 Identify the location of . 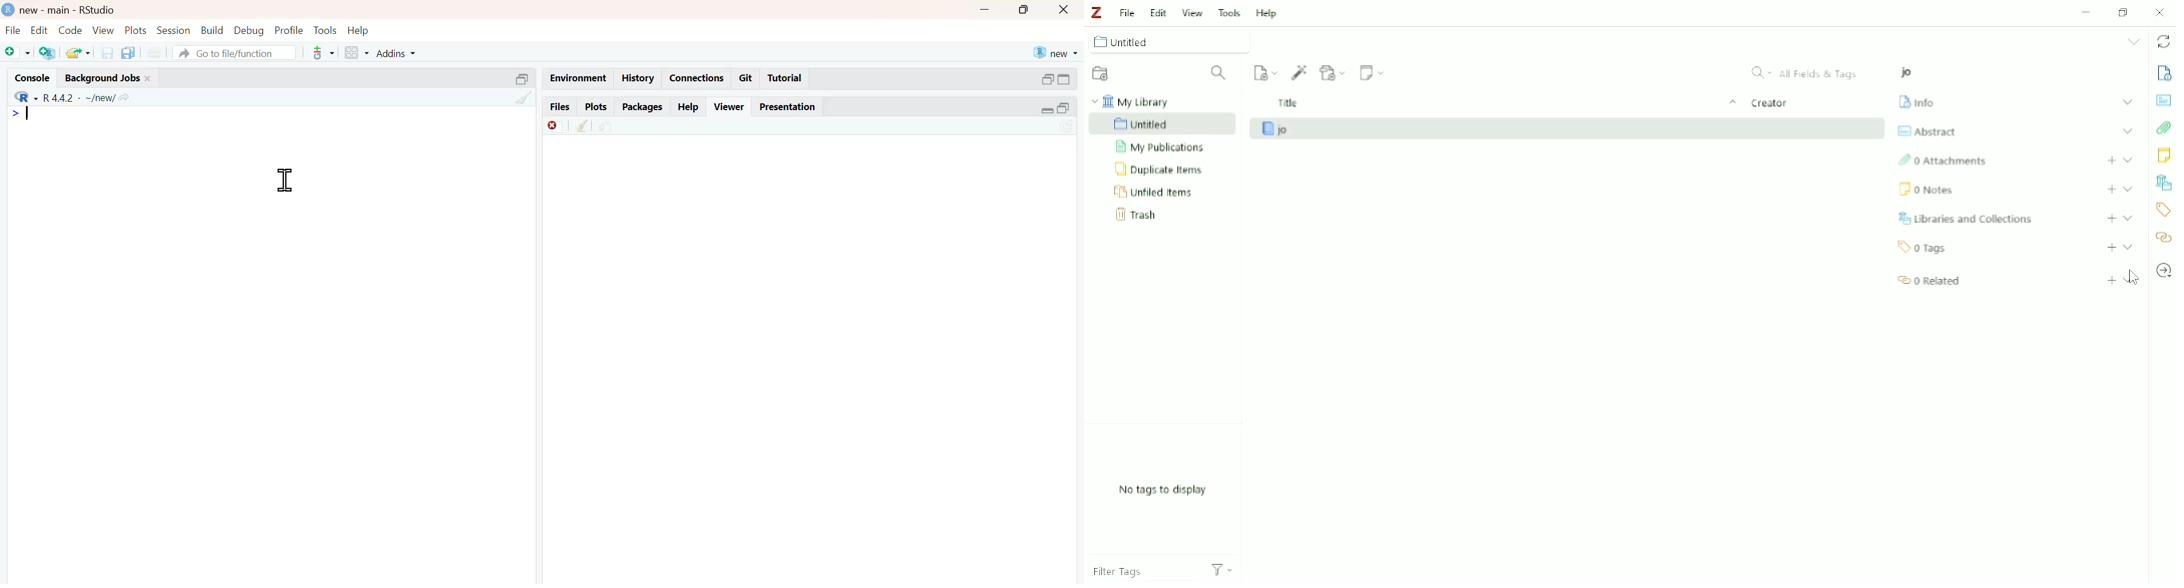
(523, 79).